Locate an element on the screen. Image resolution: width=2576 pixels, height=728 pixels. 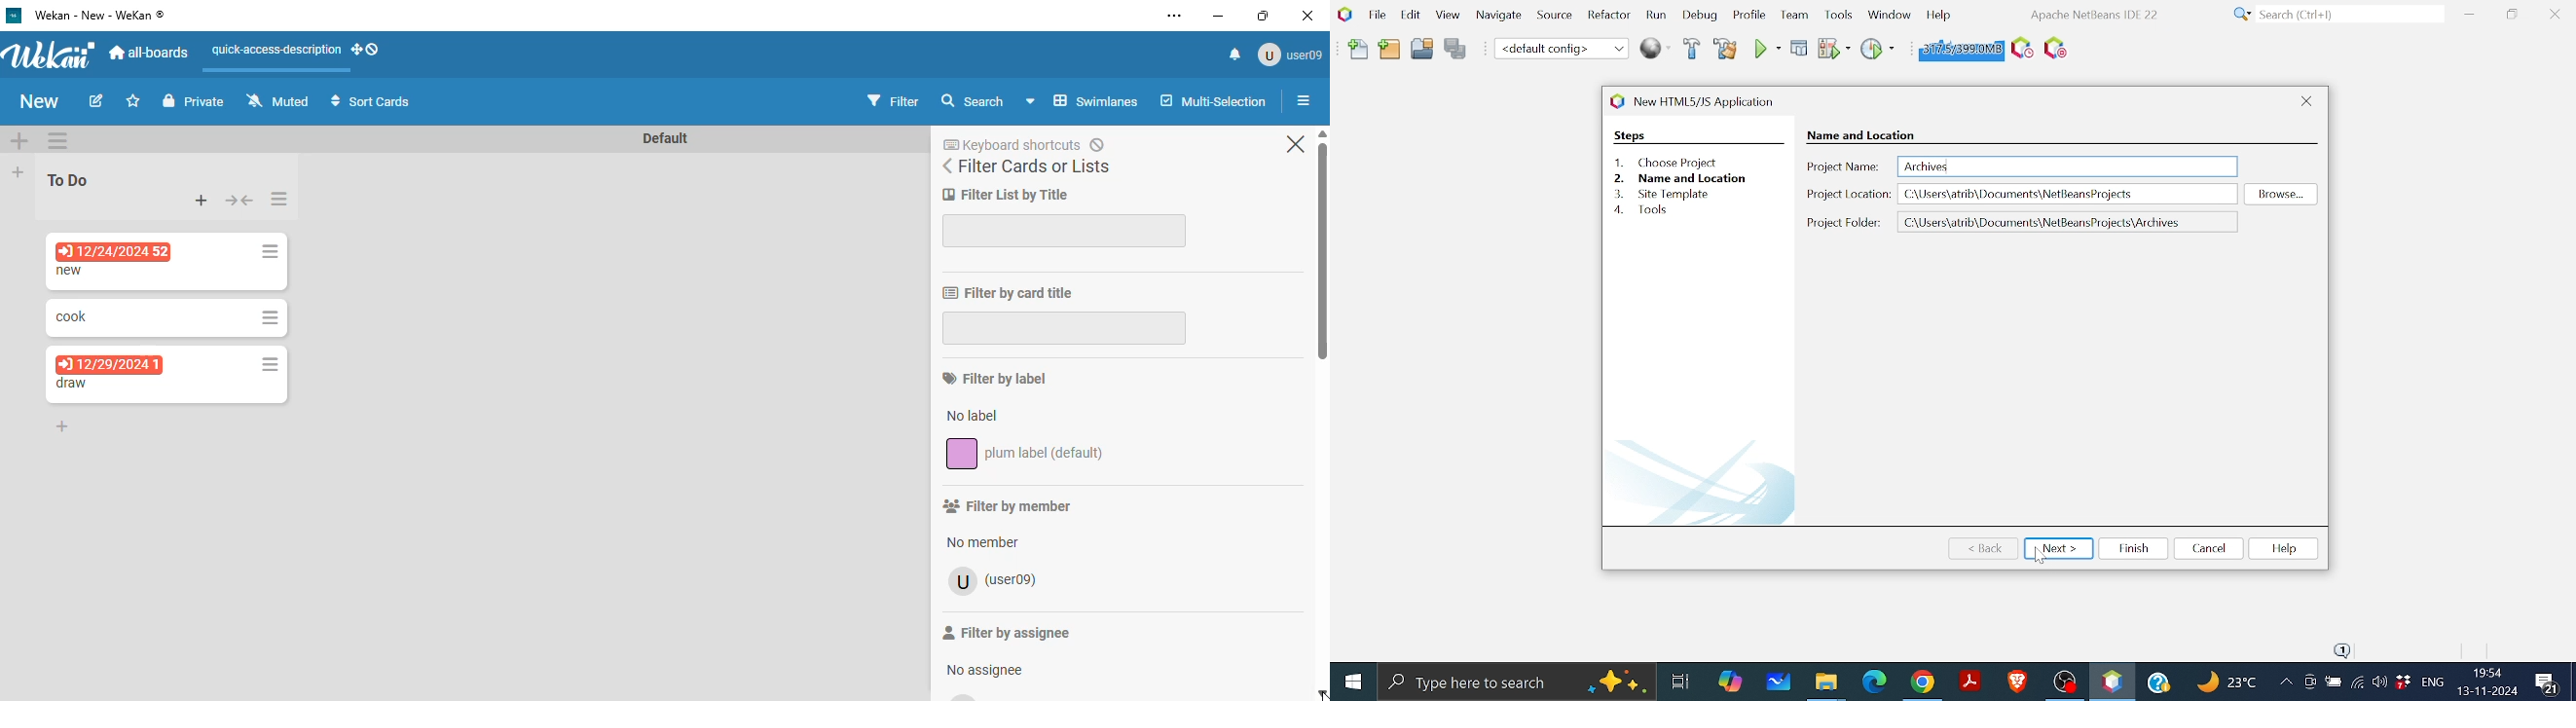
To Do is located at coordinates (69, 179).